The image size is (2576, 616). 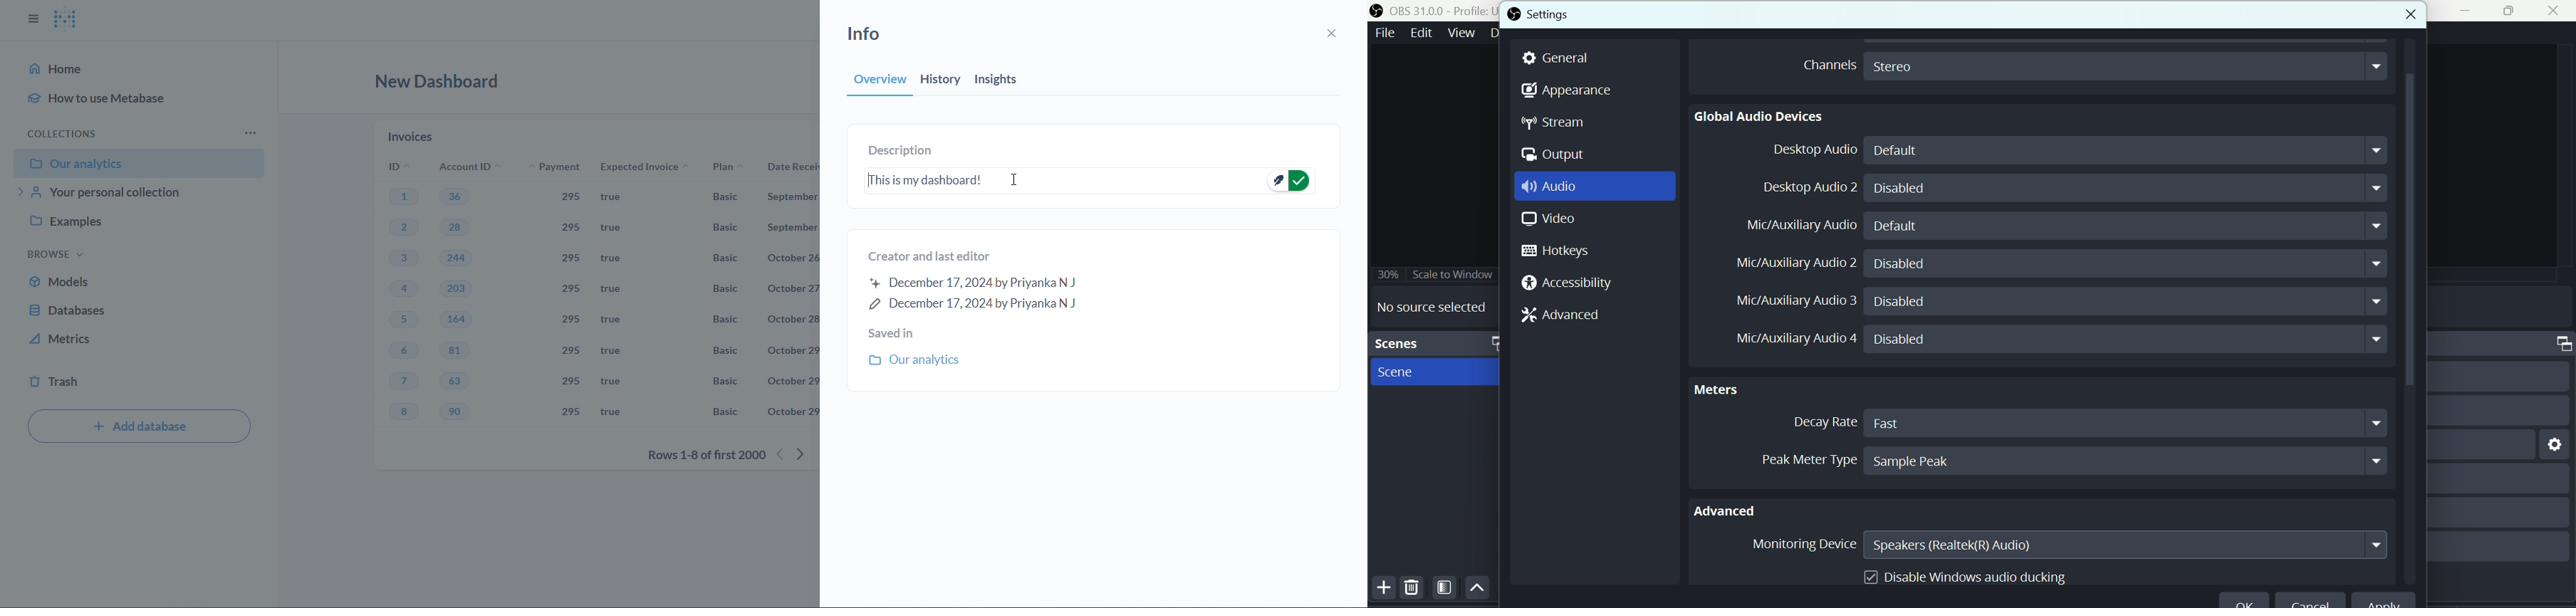 What do you see at coordinates (2512, 11) in the screenshot?
I see `maximise` at bounding box center [2512, 11].